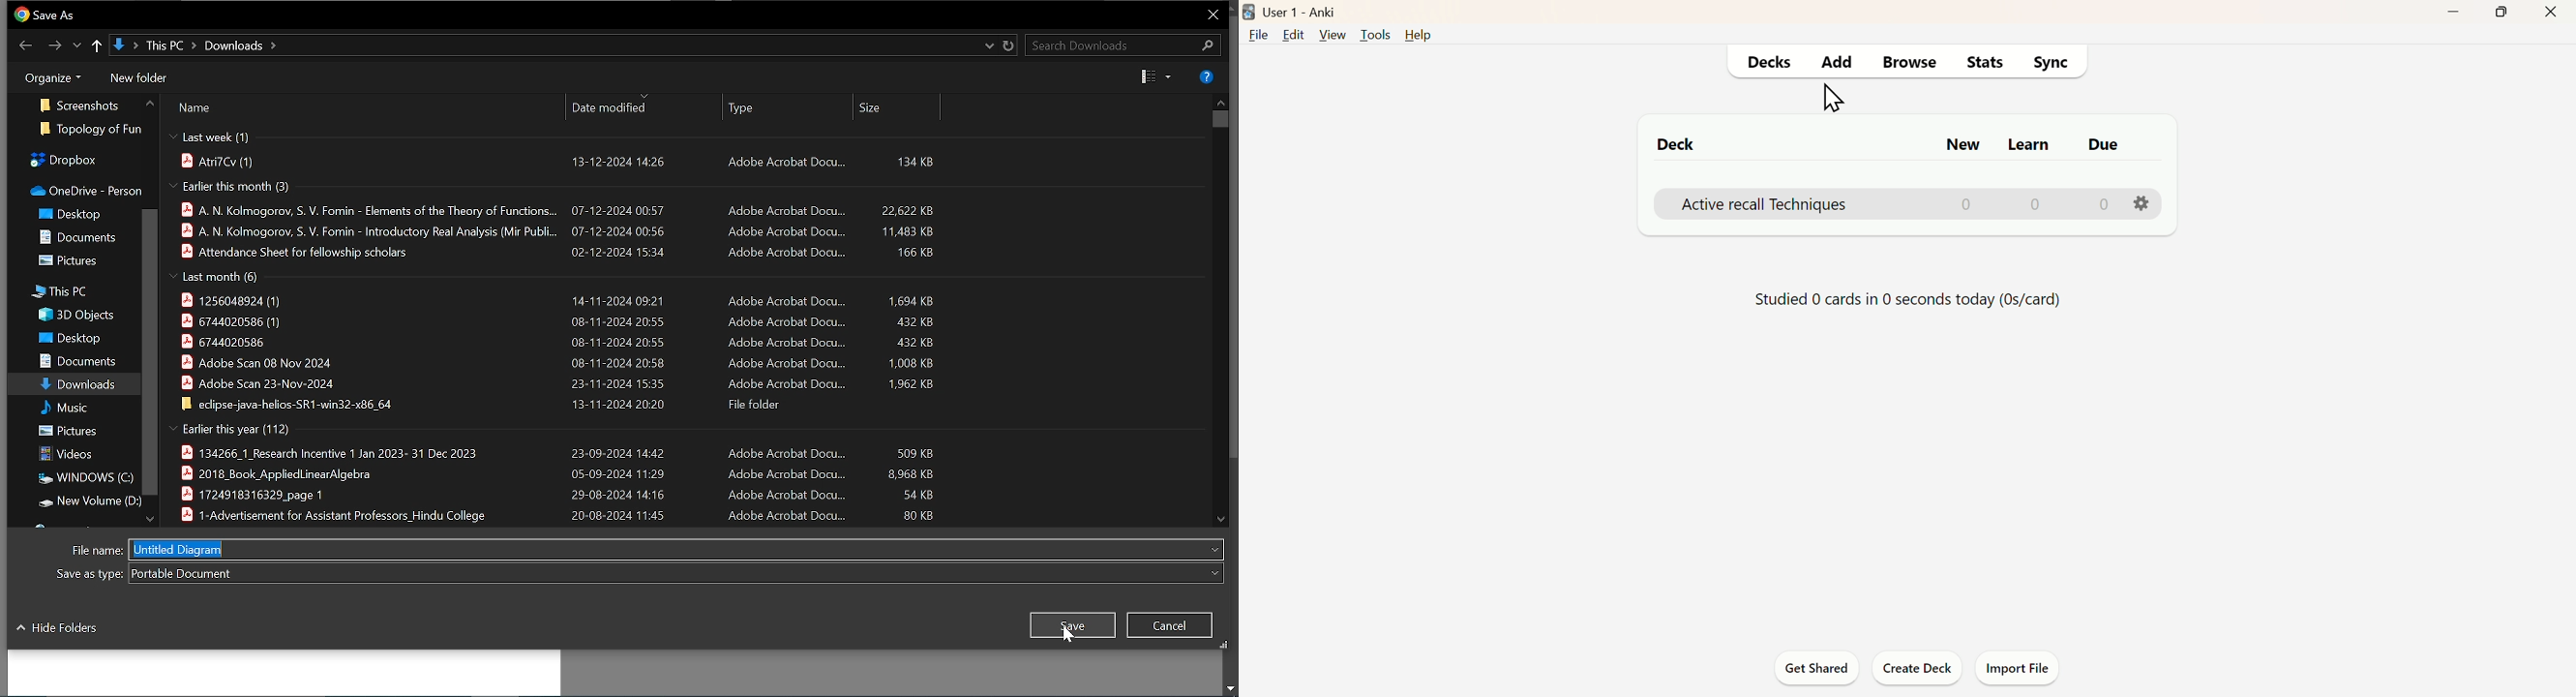 This screenshot has height=700, width=2576. I want to click on User 1 - Anki, so click(1305, 11).